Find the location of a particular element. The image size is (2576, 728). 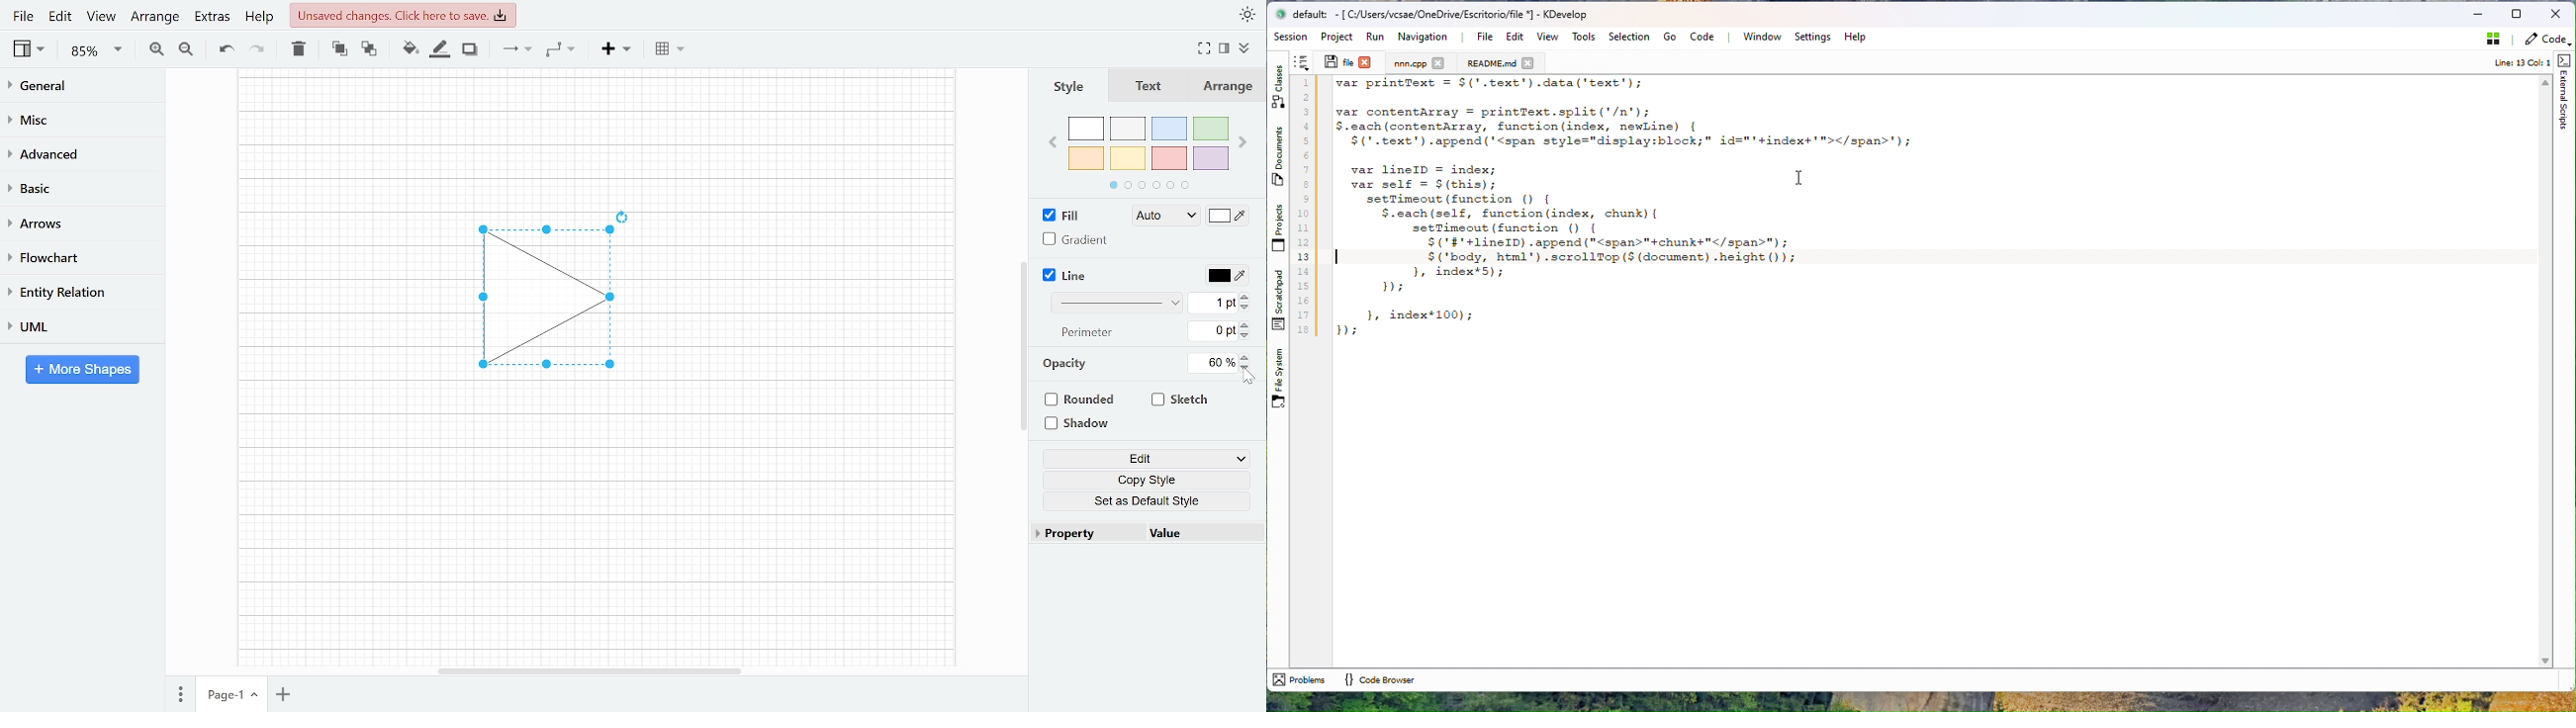

INcrease line width is located at coordinates (1247, 294).